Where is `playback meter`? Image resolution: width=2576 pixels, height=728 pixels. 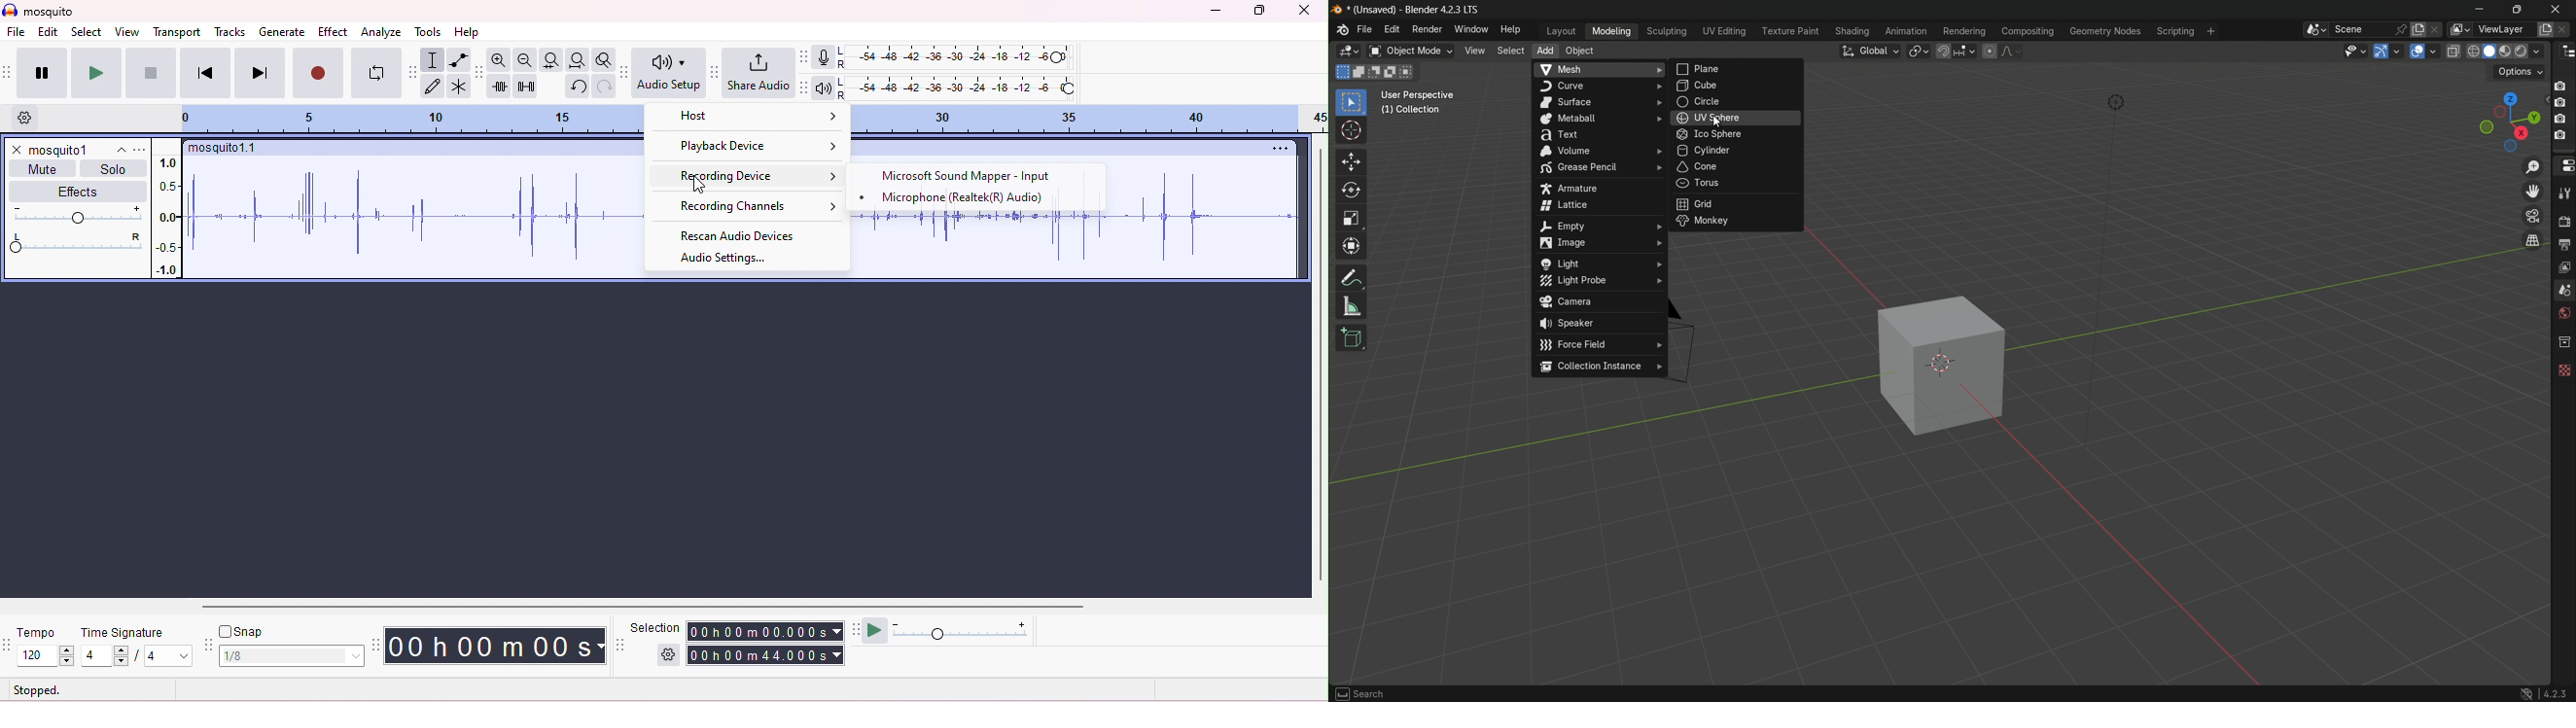
playback meter is located at coordinates (823, 89).